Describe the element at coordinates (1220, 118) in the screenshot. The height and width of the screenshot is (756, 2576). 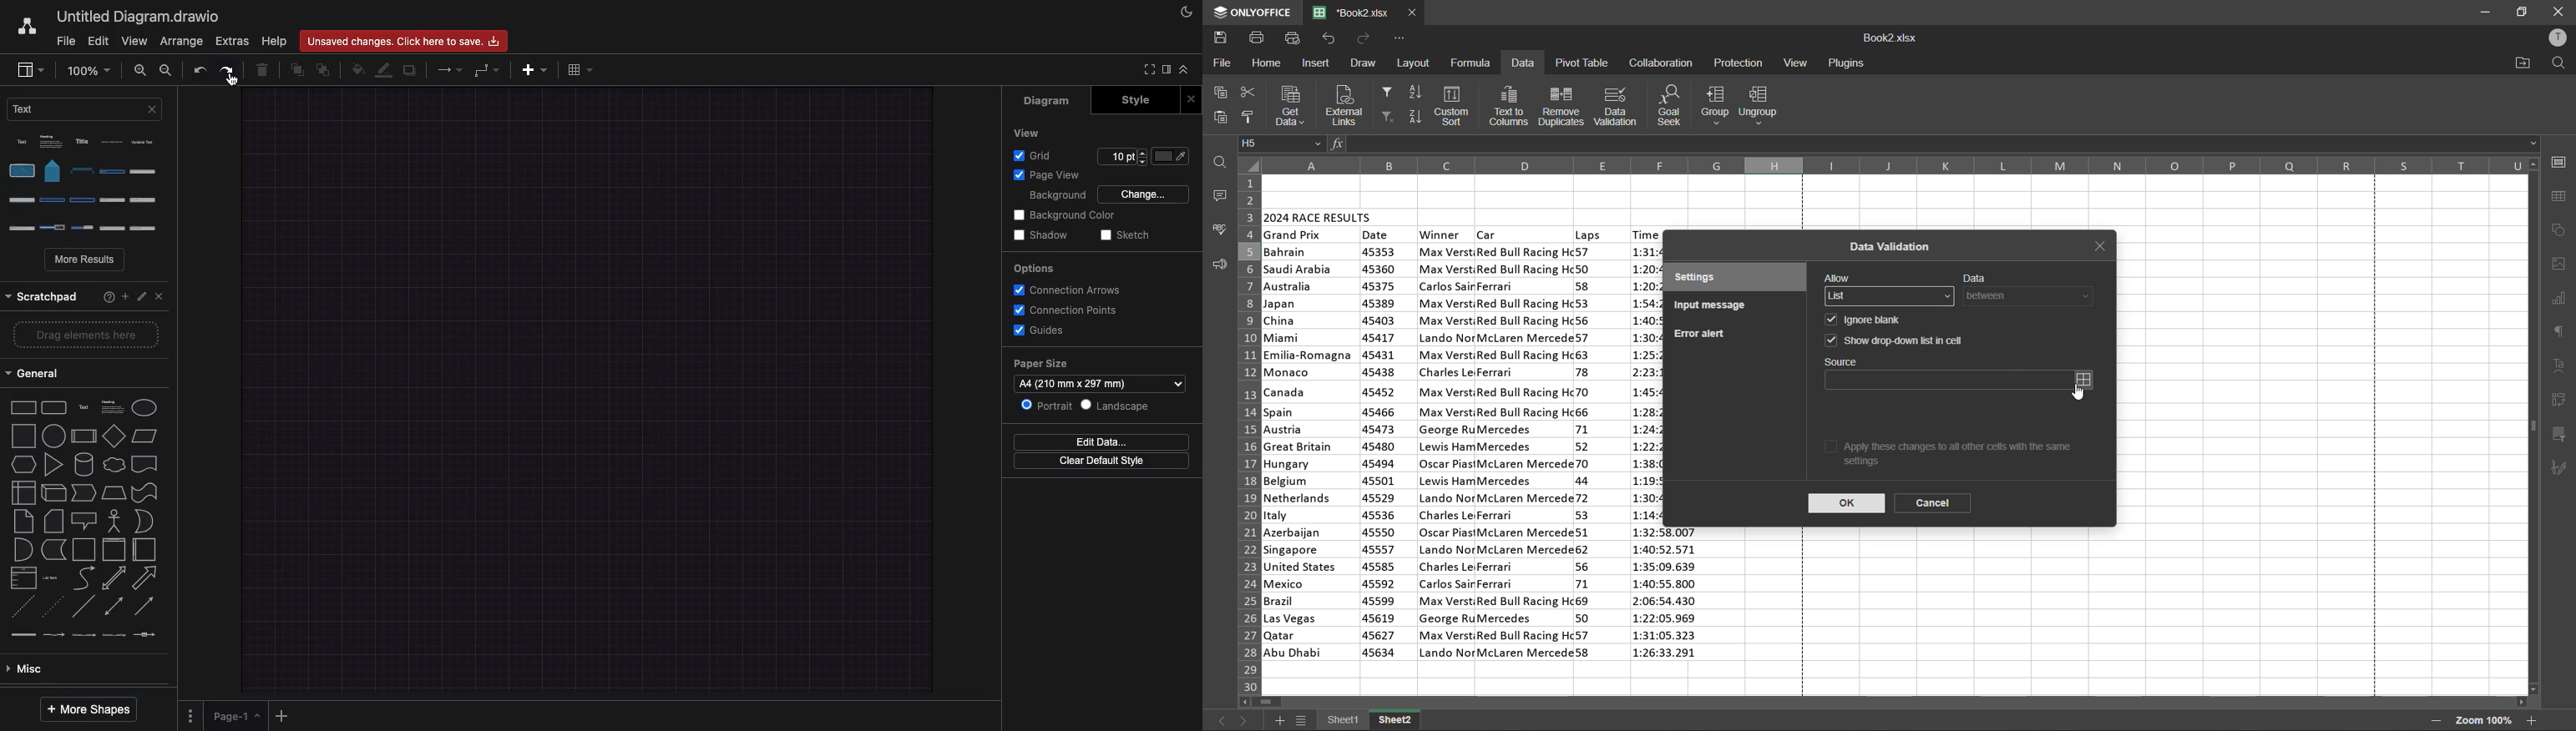
I see `paste` at that location.